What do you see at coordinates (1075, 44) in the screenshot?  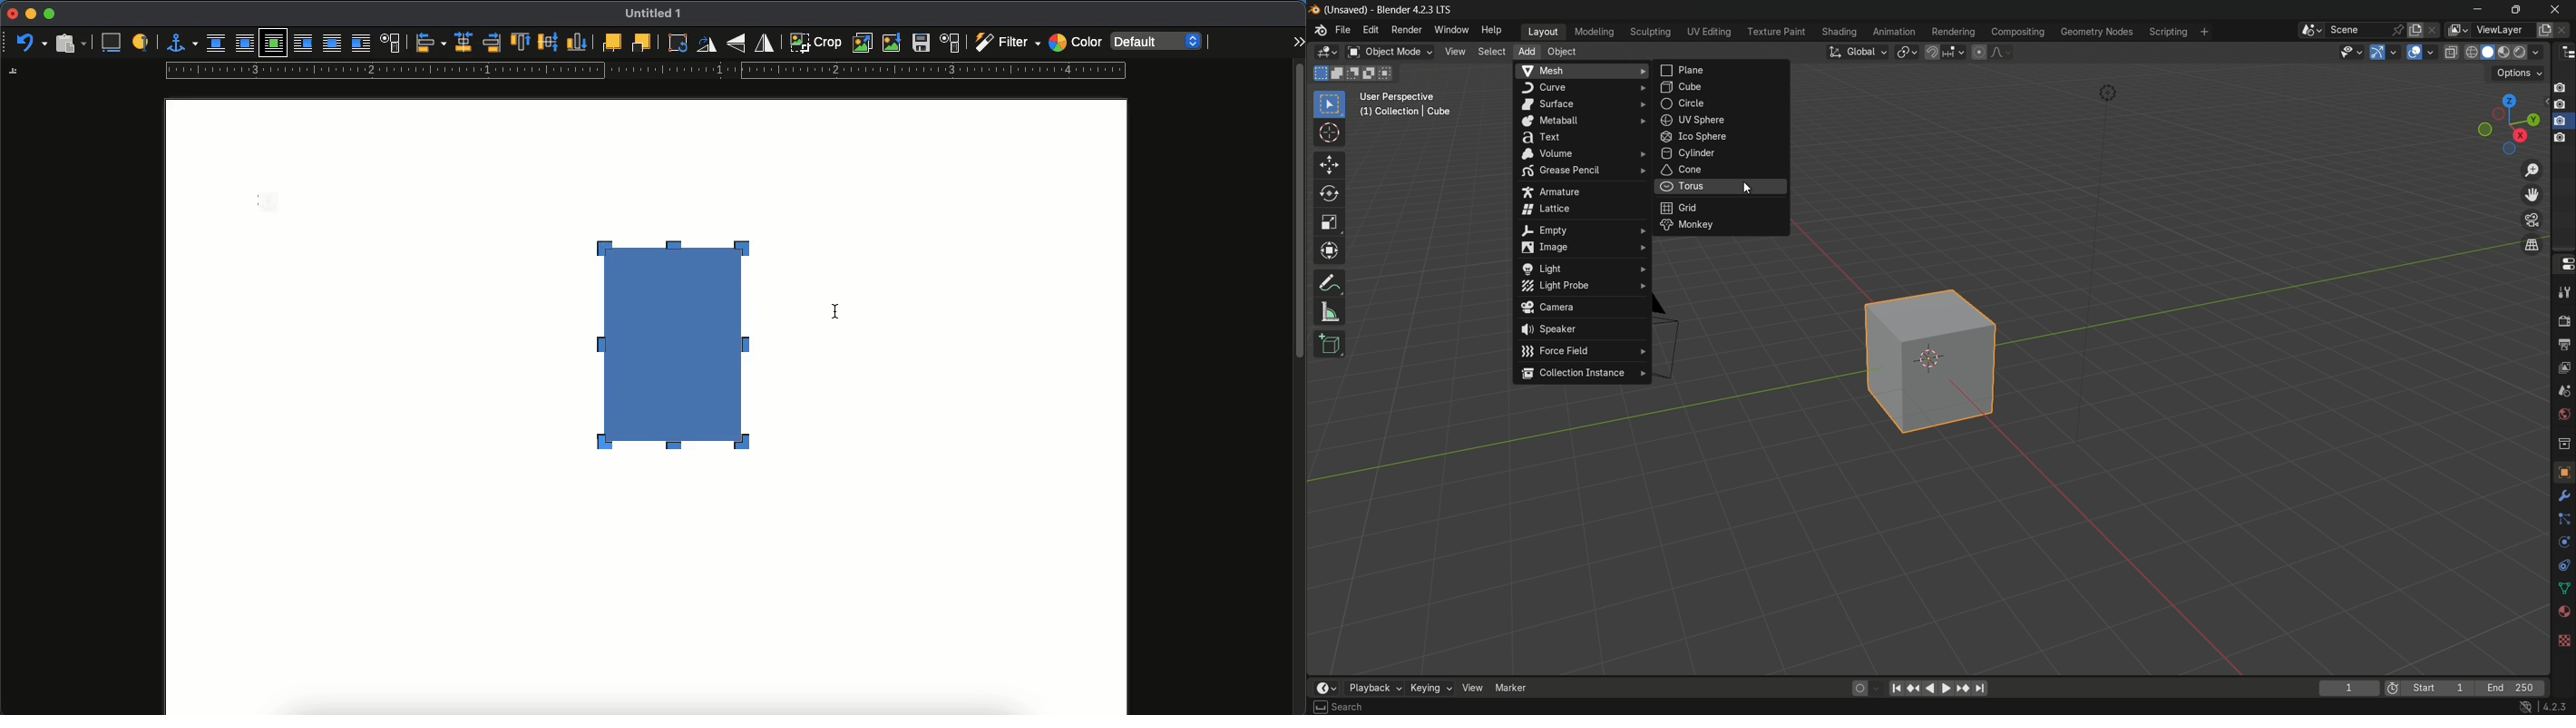 I see `color` at bounding box center [1075, 44].